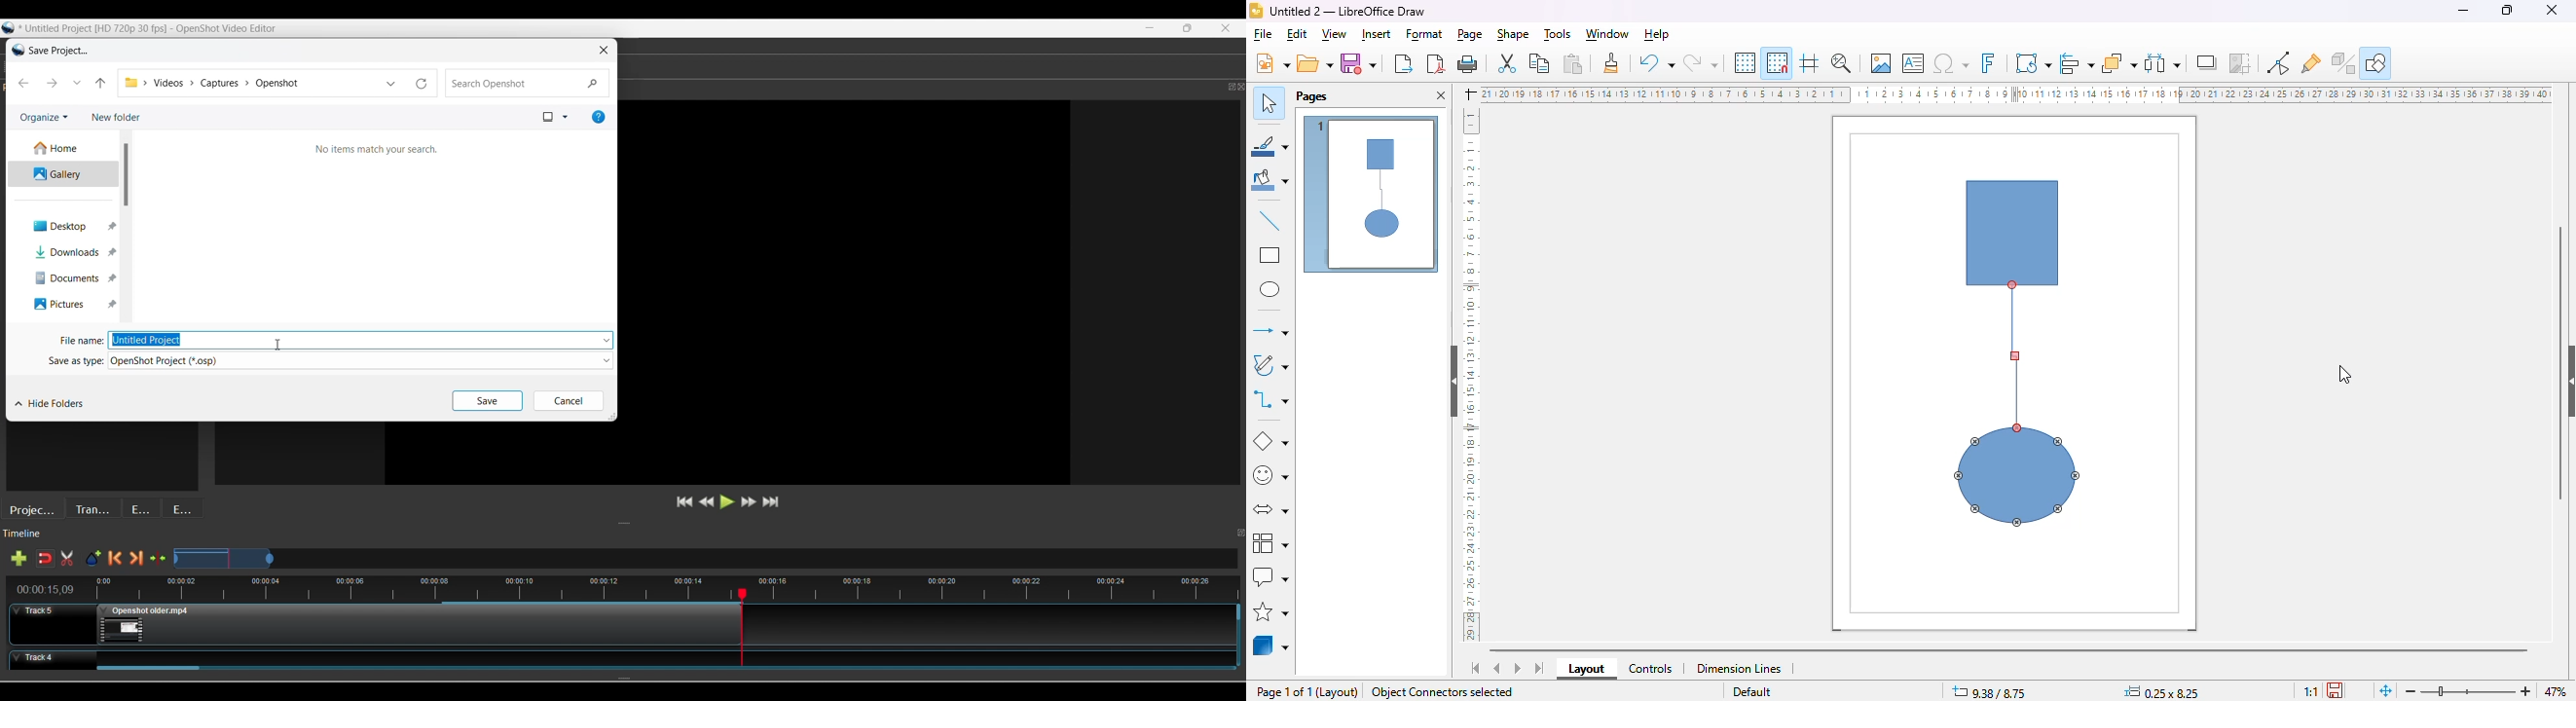 Image resolution: width=2576 pixels, height=728 pixels. I want to click on Cancel inputs made, so click(568, 401).